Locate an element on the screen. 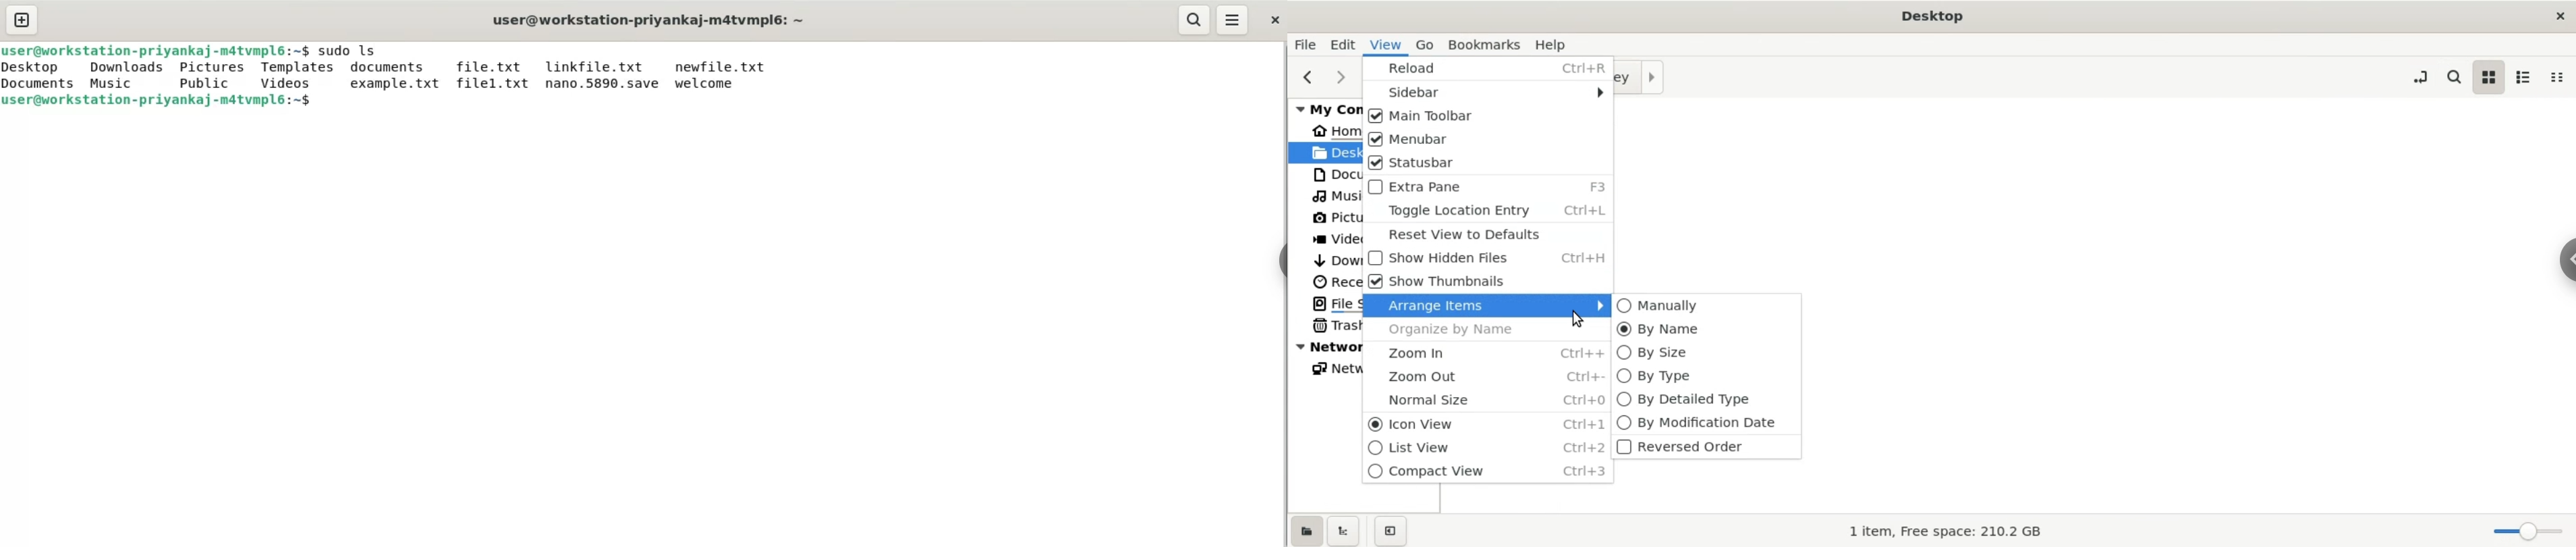 The width and height of the screenshot is (2576, 560). show hidden files is located at coordinates (1486, 257).